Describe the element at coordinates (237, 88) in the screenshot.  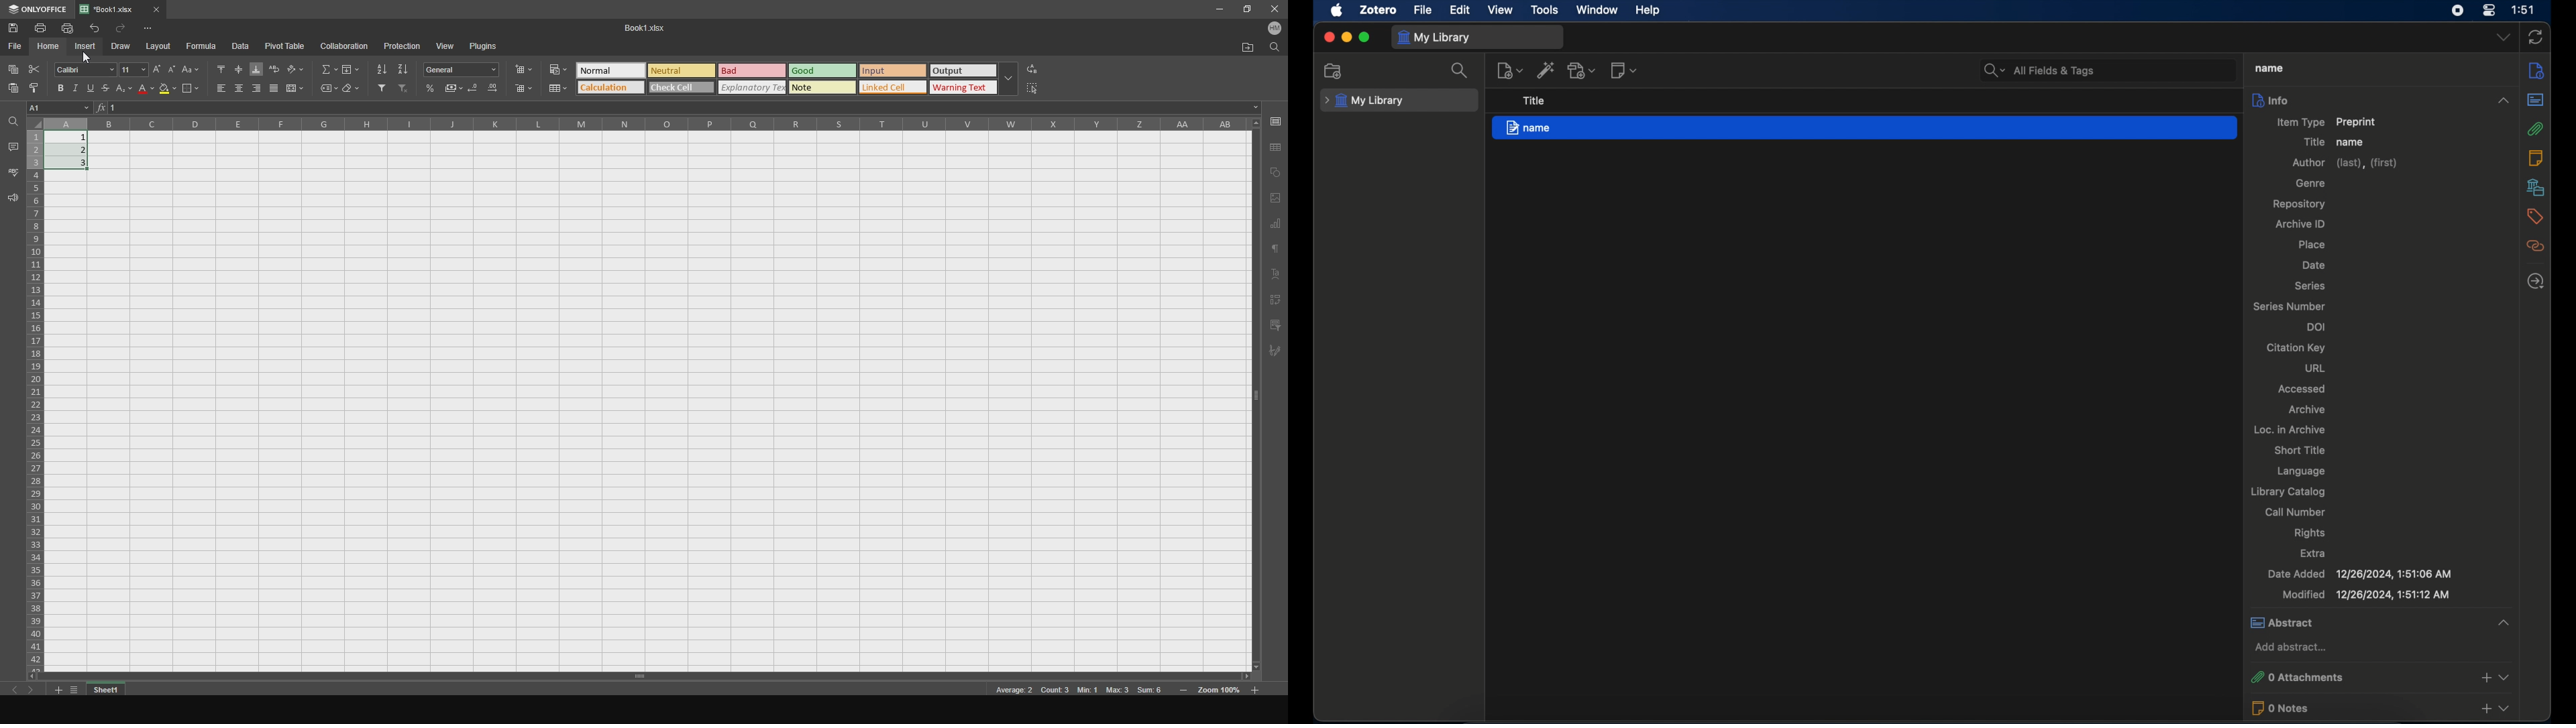
I see `align center` at that location.